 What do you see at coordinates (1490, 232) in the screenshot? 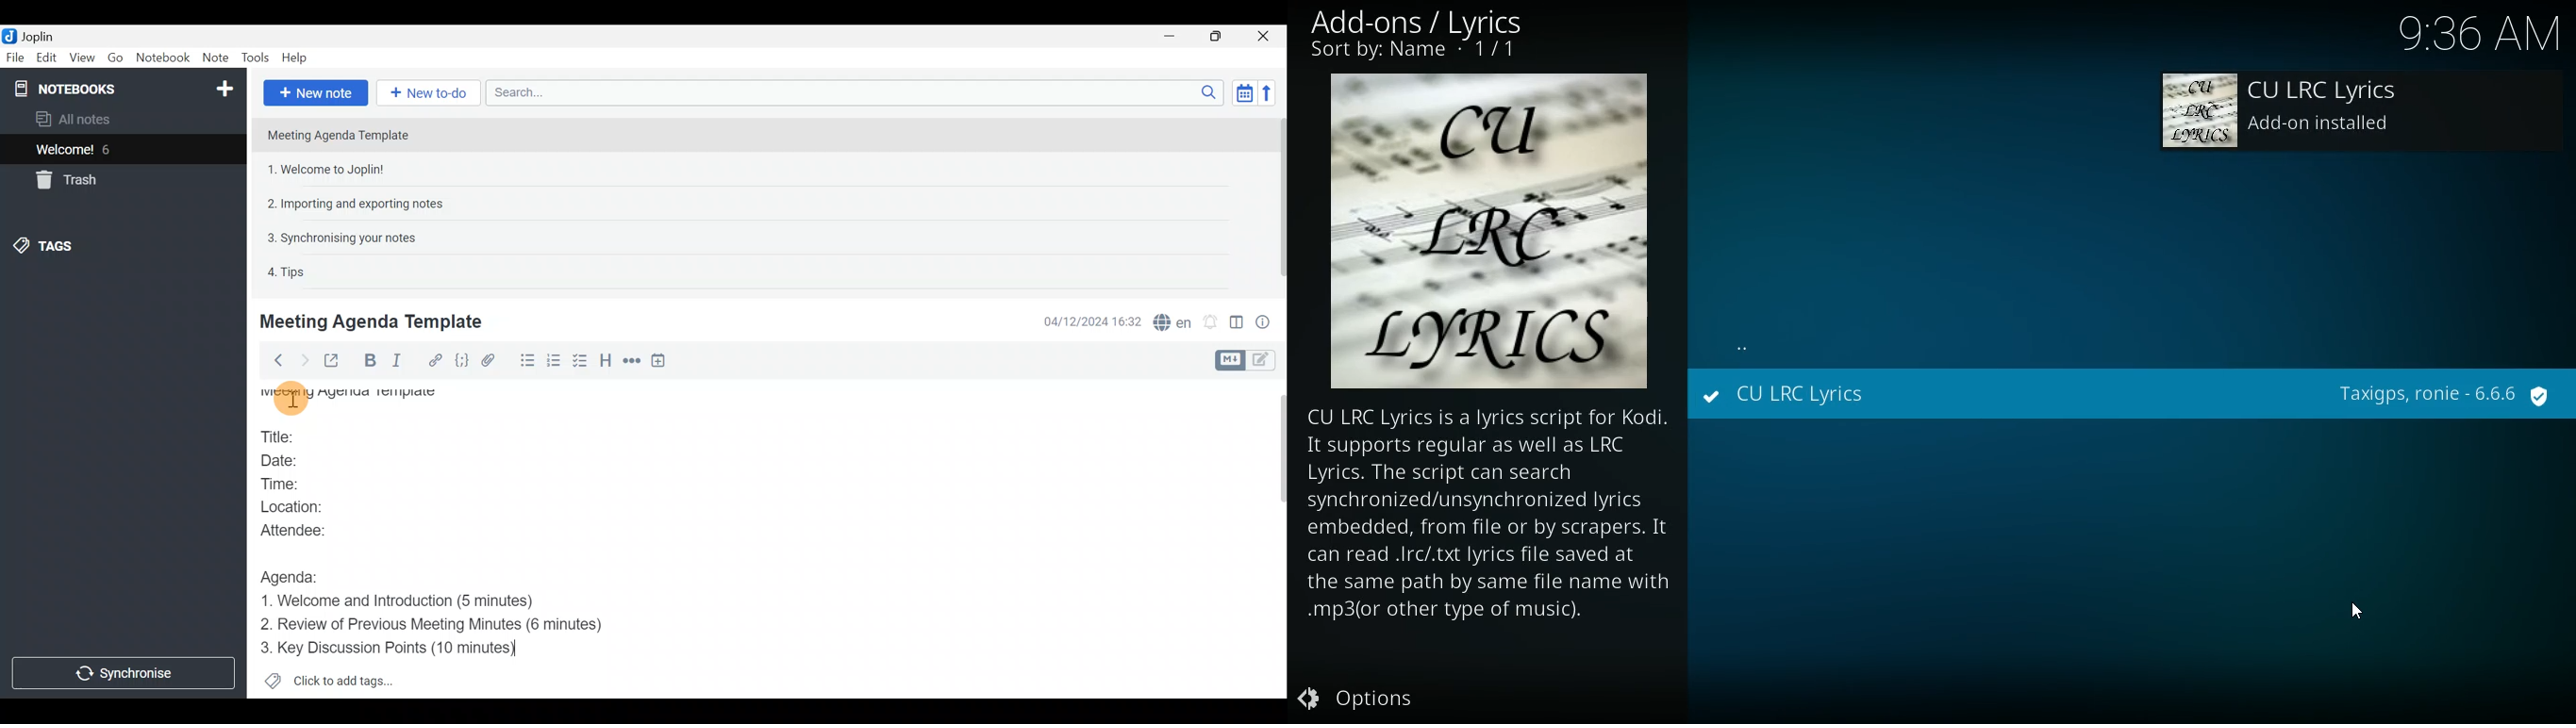
I see `lyrics logo` at bounding box center [1490, 232].